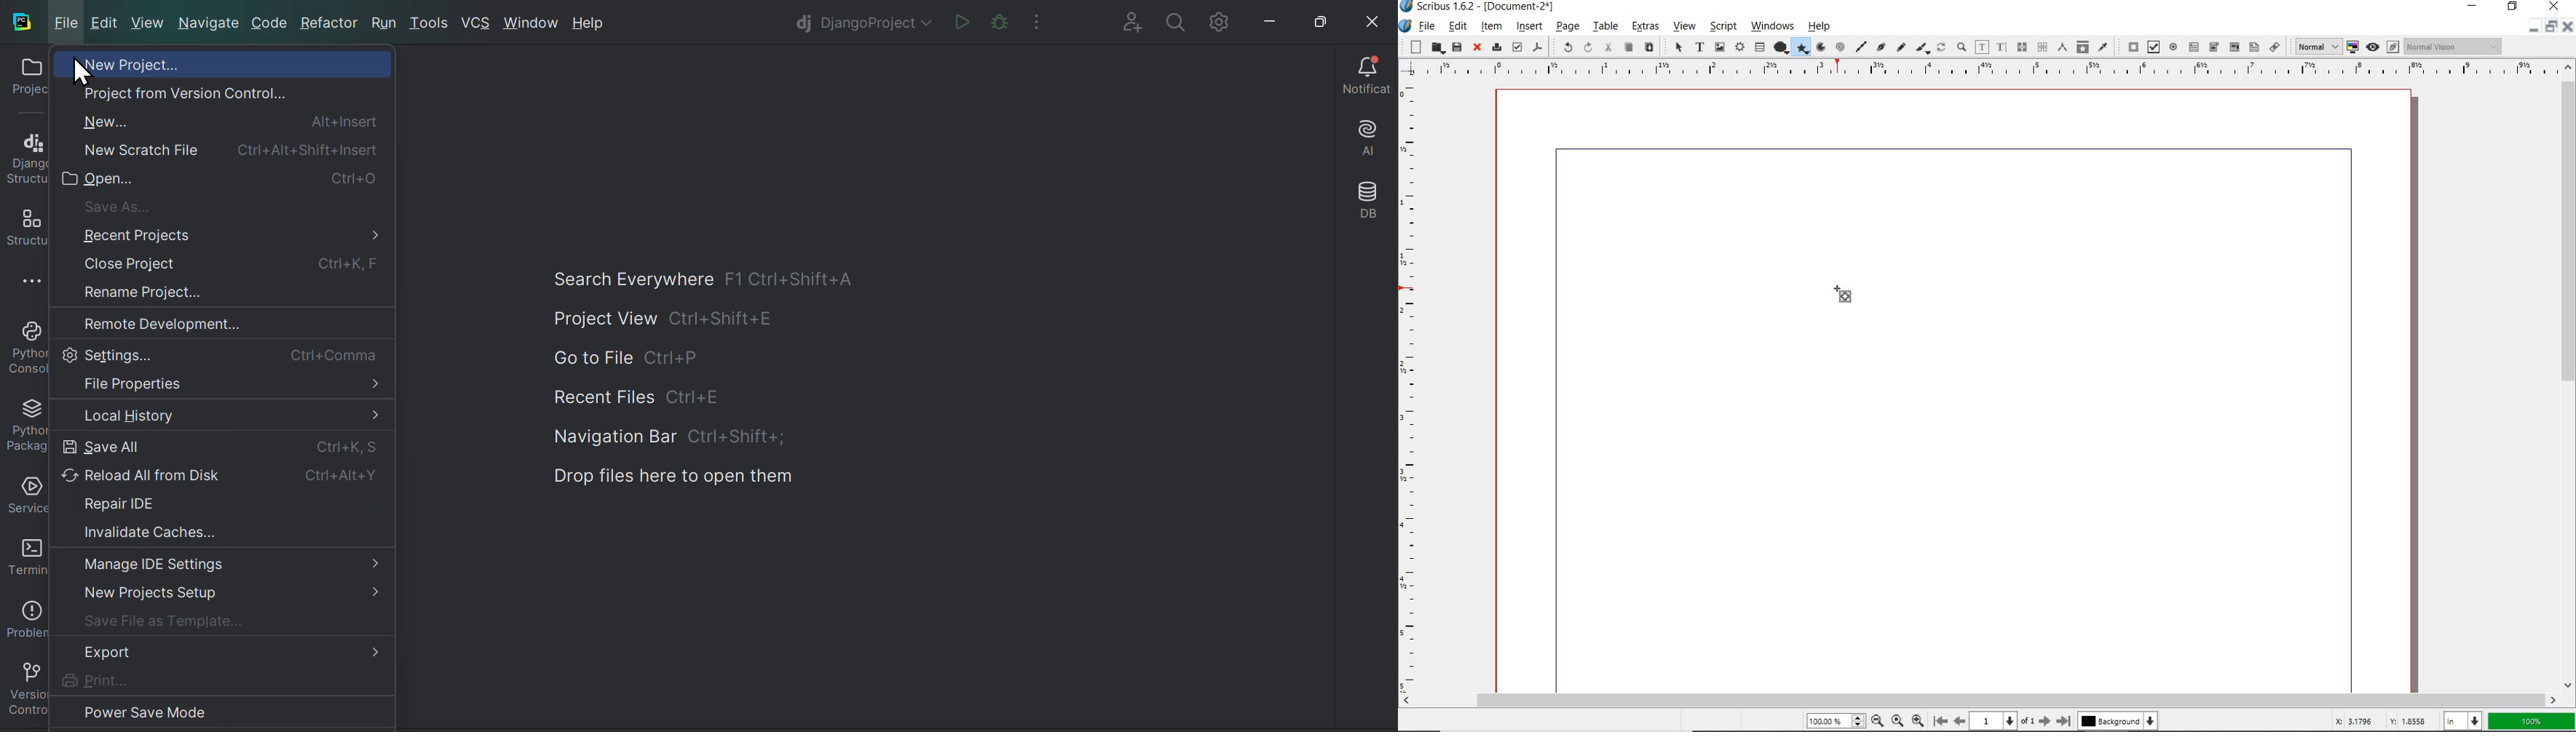 The height and width of the screenshot is (756, 2576). I want to click on Add file, so click(1126, 20).